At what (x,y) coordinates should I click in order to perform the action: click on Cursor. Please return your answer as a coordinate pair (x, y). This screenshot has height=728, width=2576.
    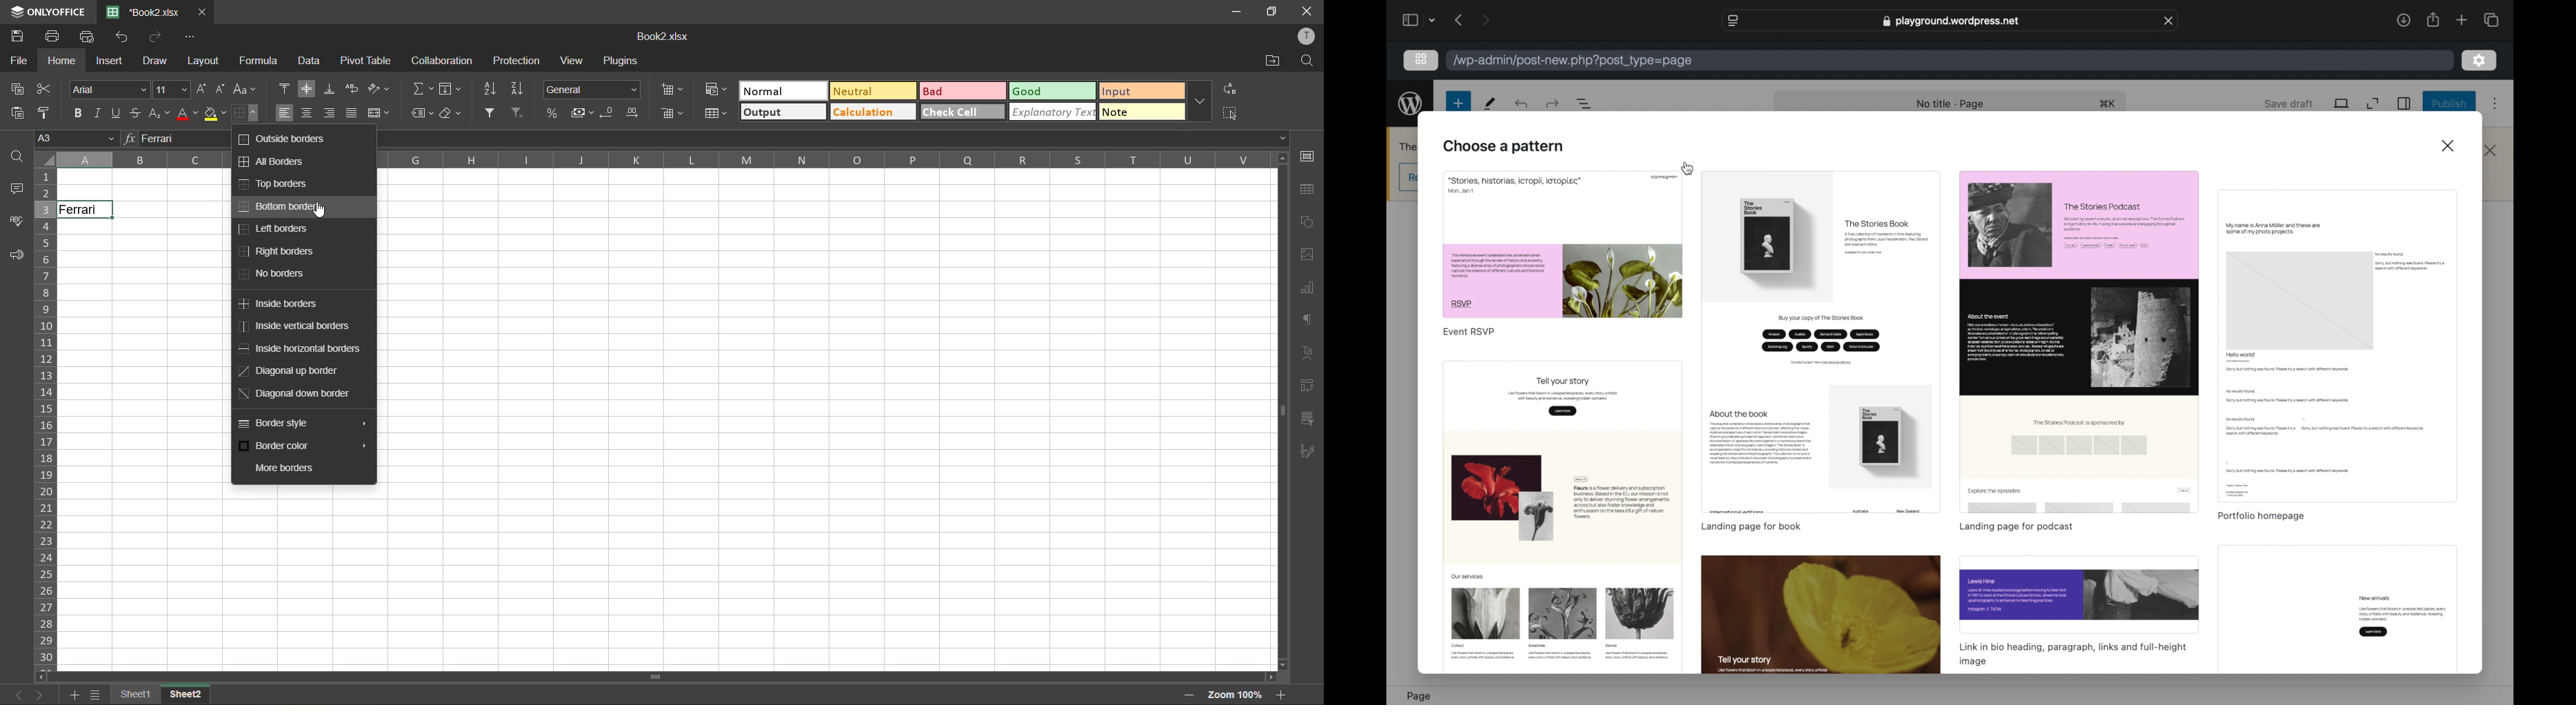
    Looking at the image, I should click on (322, 210).